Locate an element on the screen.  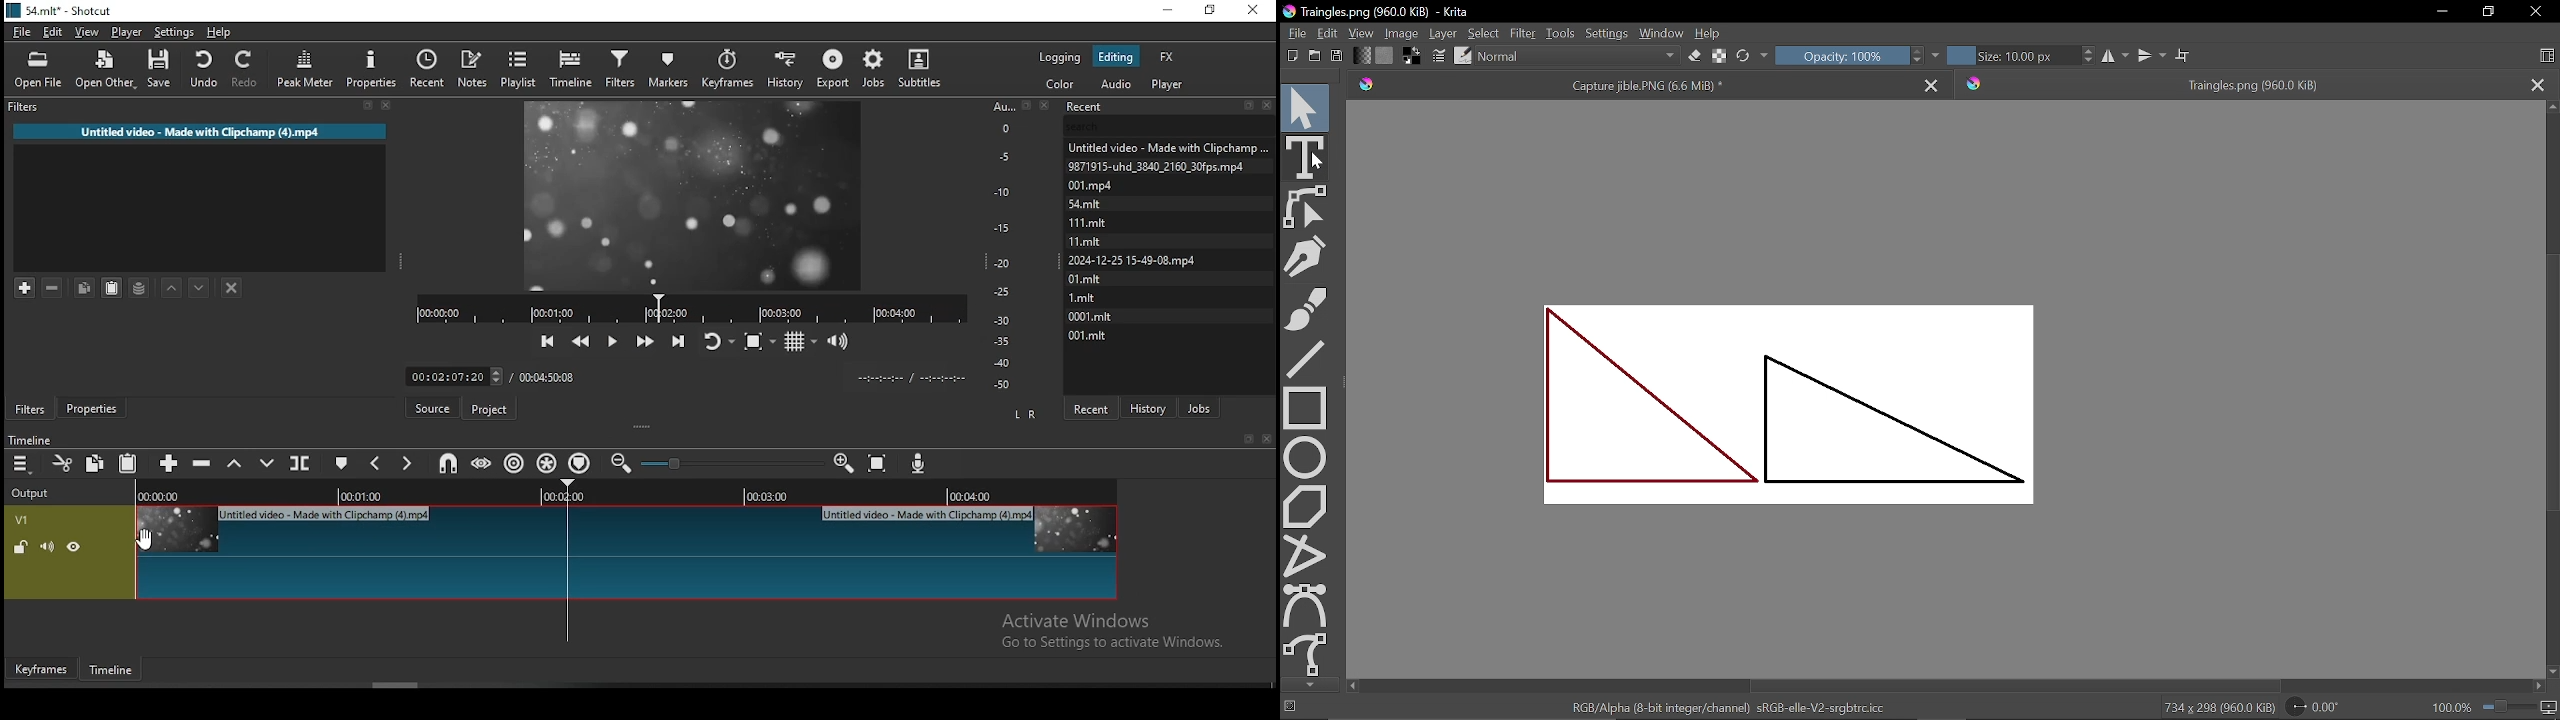
lift is located at coordinates (232, 464).